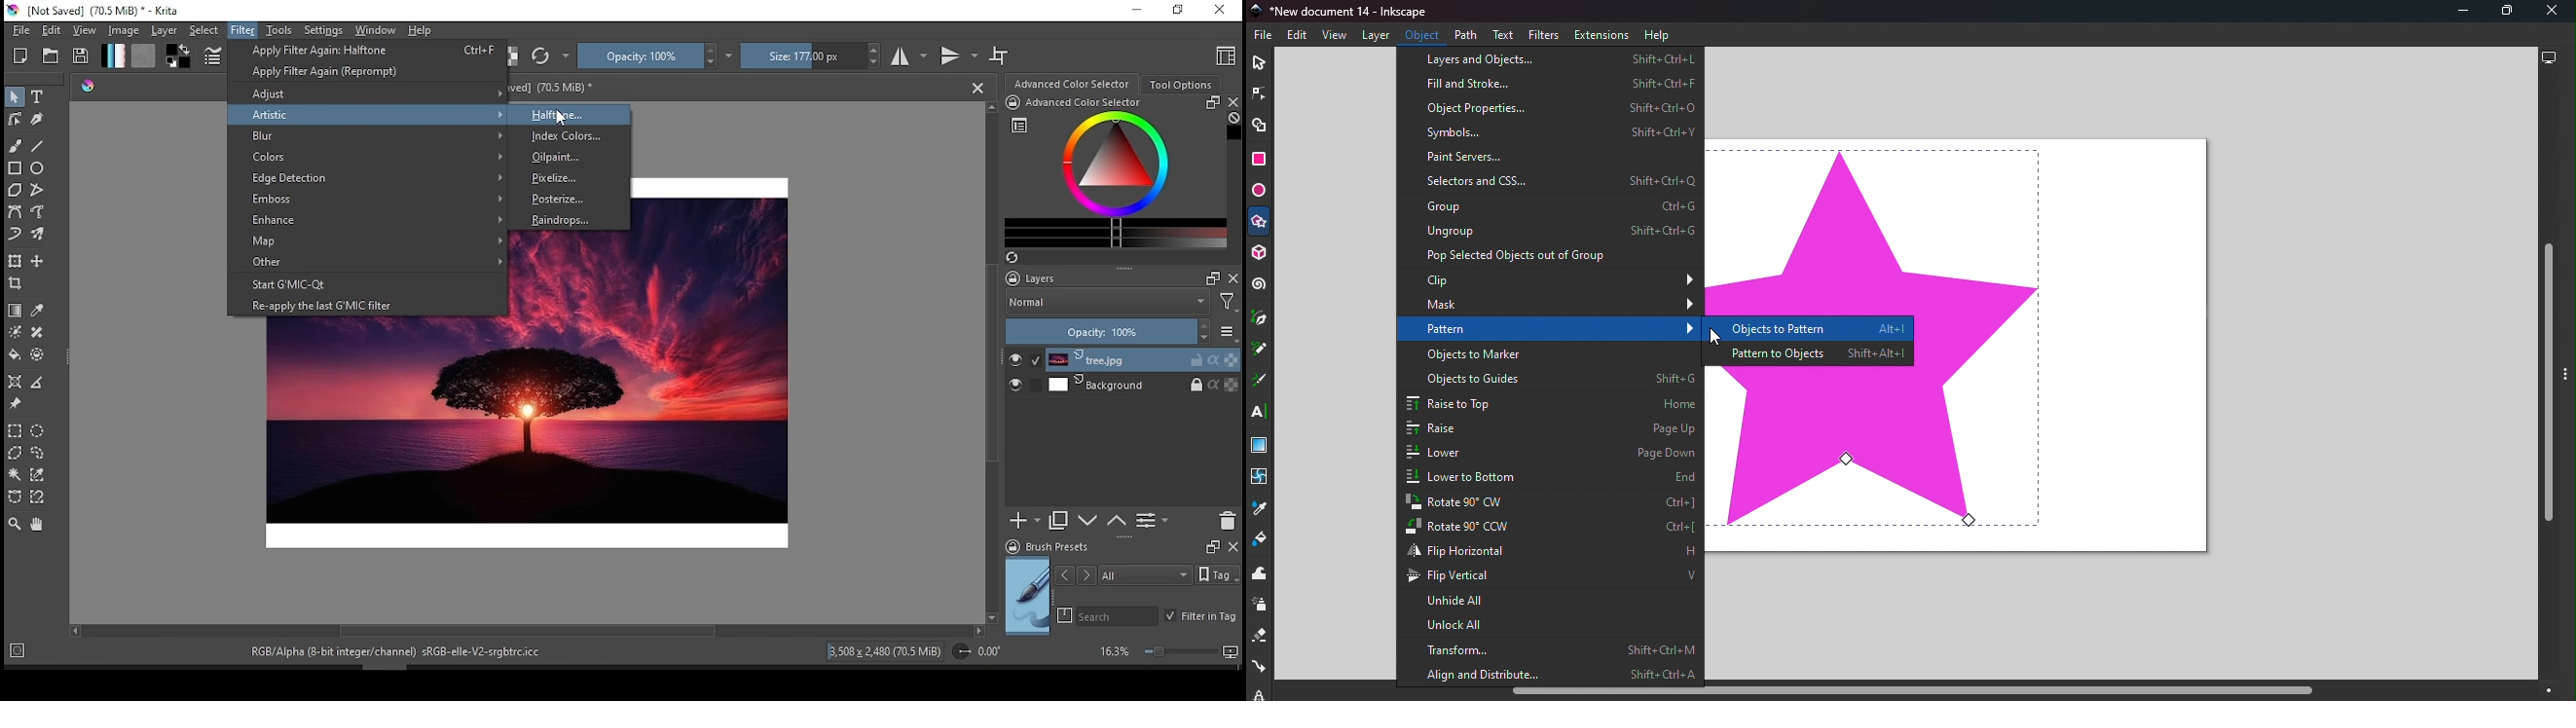 This screenshot has height=728, width=2576. What do you see at coordinates (180, 55) in the screenshot?
I see `colors` at bounding box center [180, 55].